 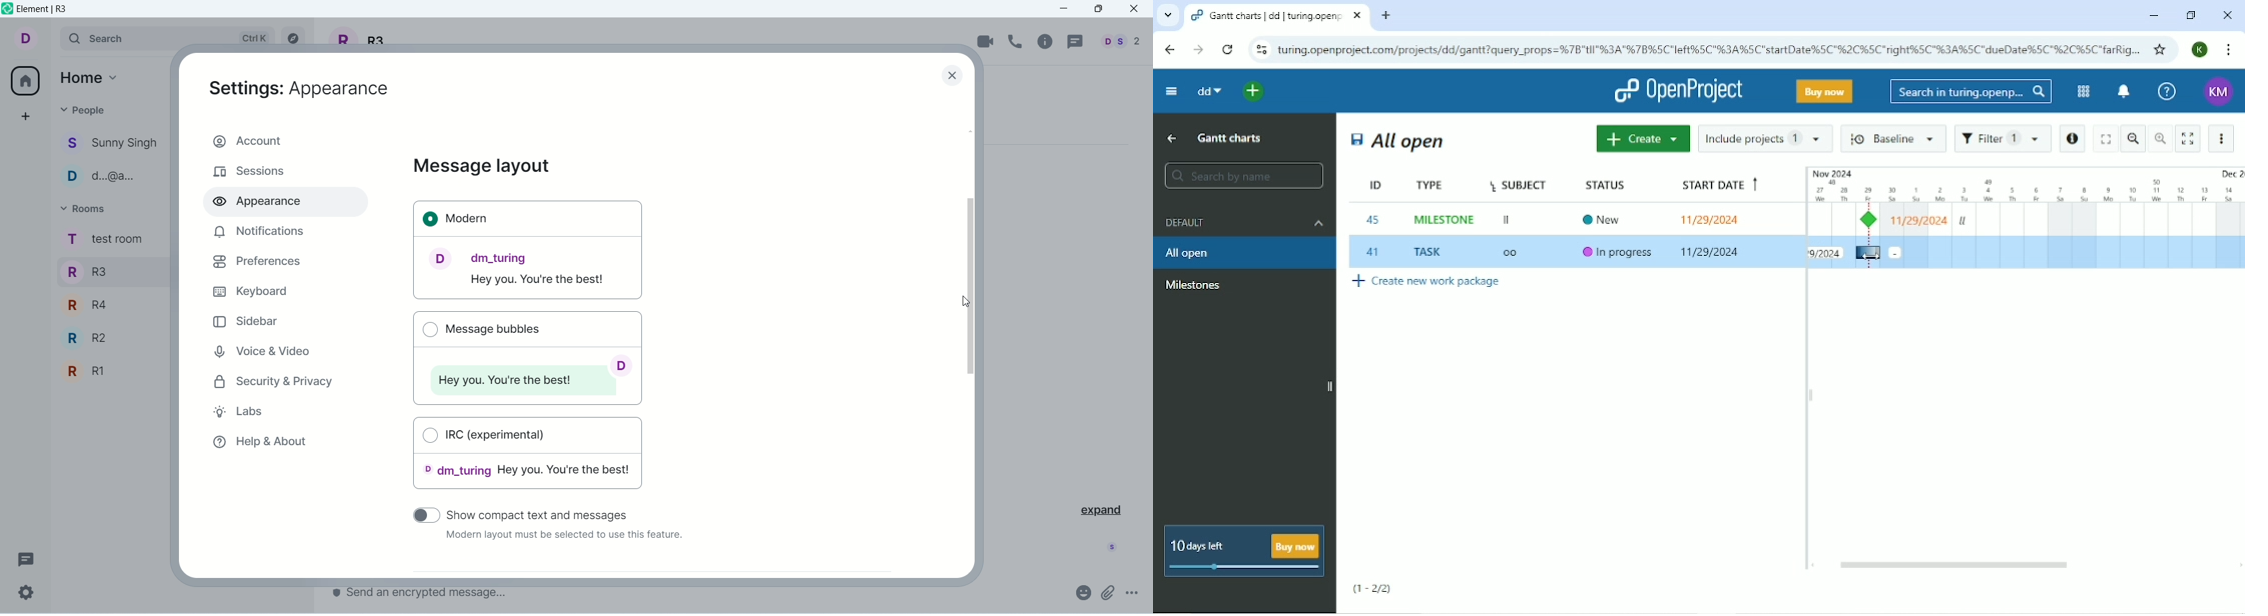 I want to click on IRC (experimental0, so click(x=529, y=457).